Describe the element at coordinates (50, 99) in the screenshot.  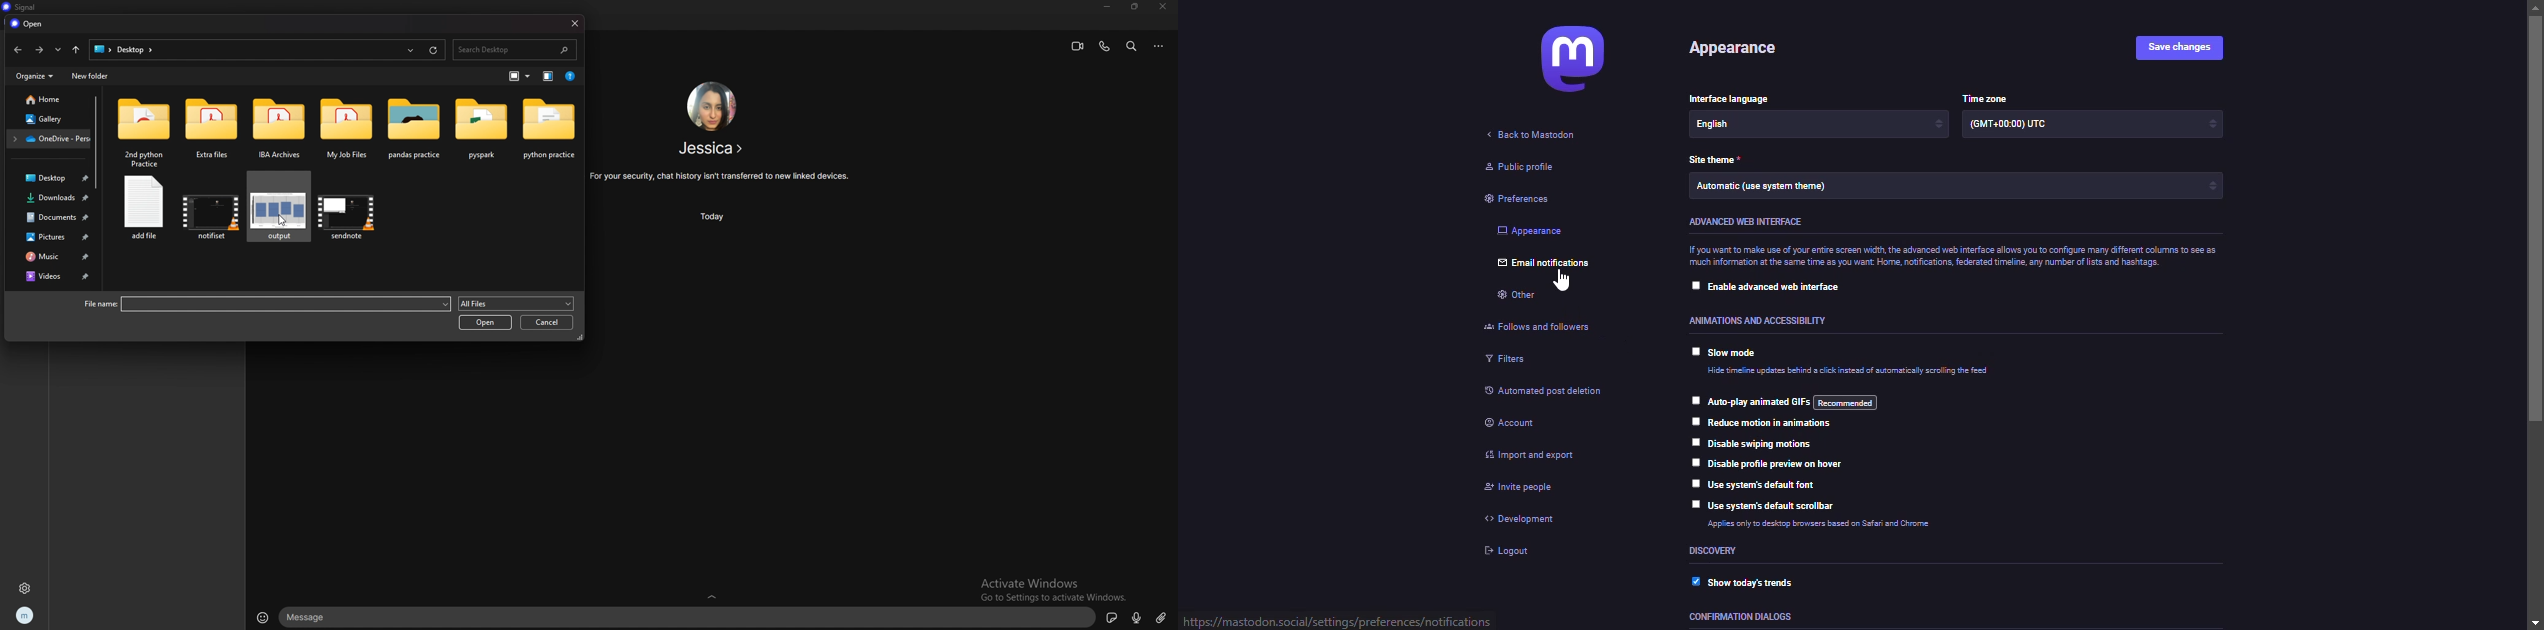
I see `home` at that location.